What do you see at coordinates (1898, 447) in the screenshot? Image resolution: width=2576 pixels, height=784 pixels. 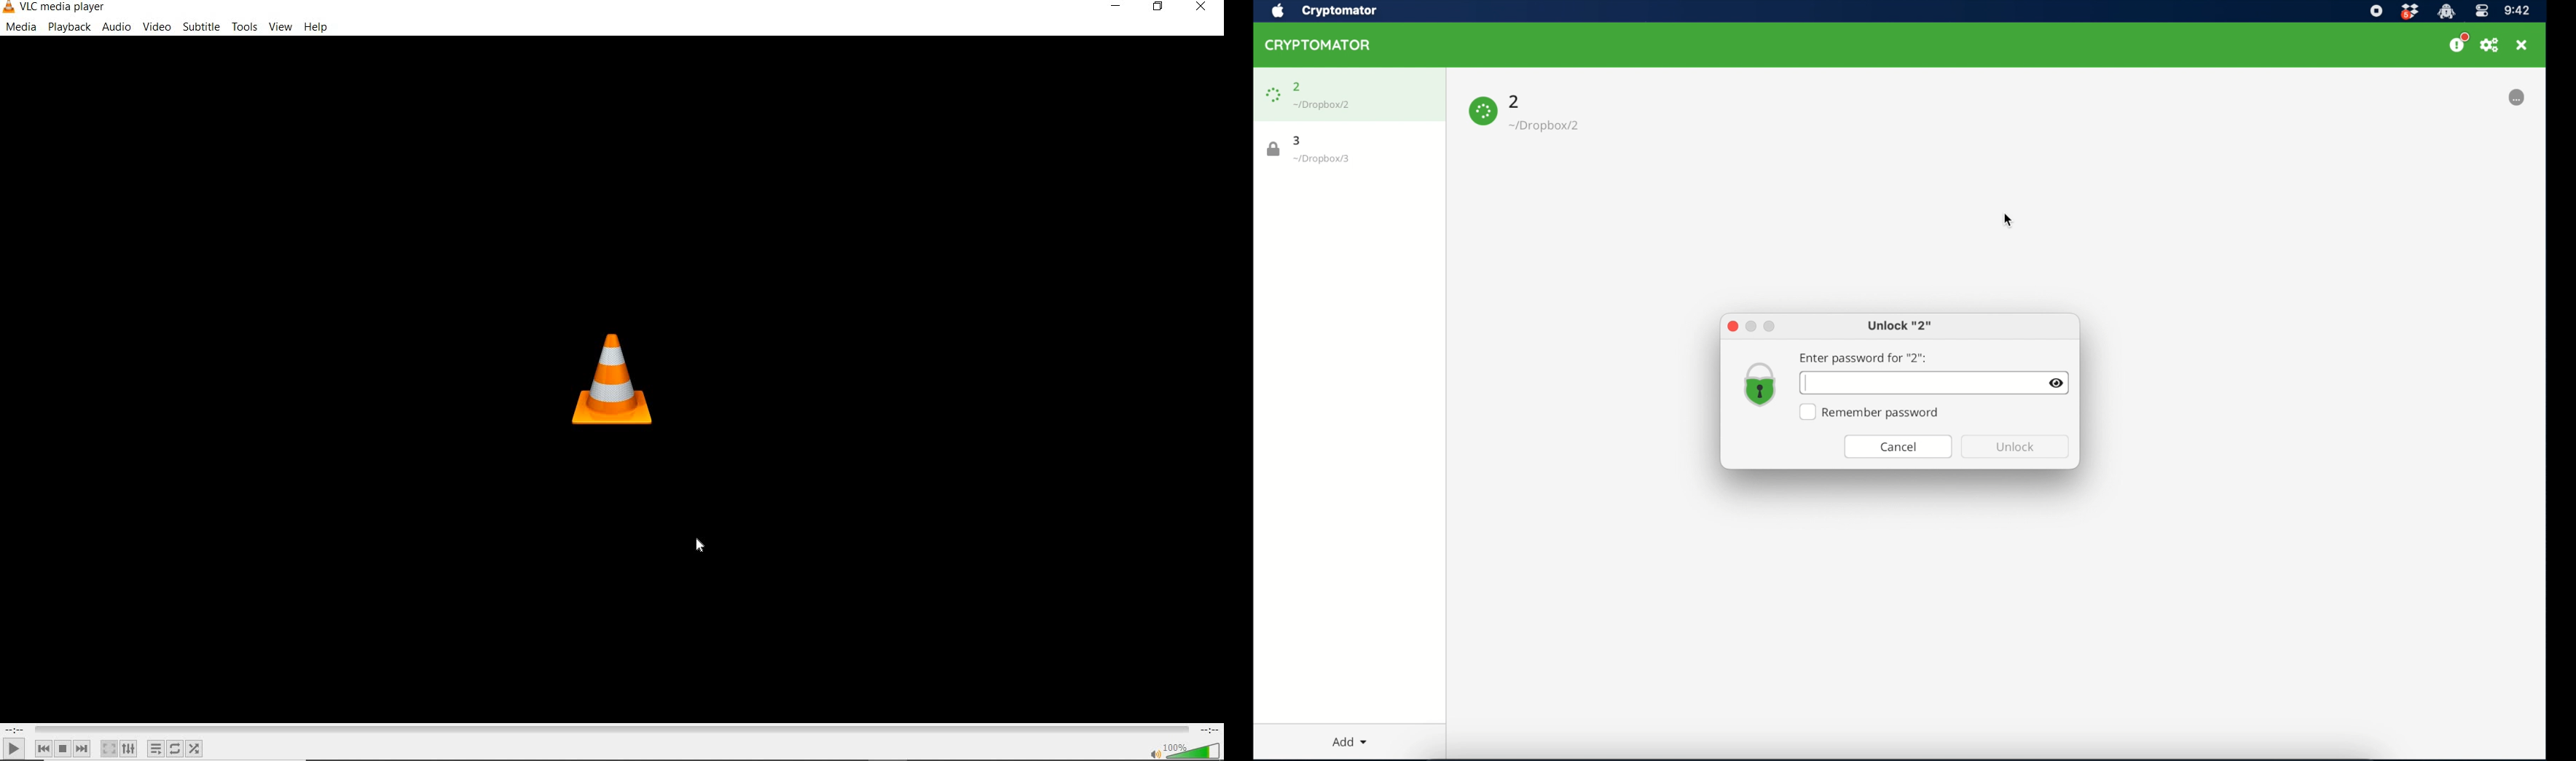 I see `cancel` at bounding box center [1898, 447].